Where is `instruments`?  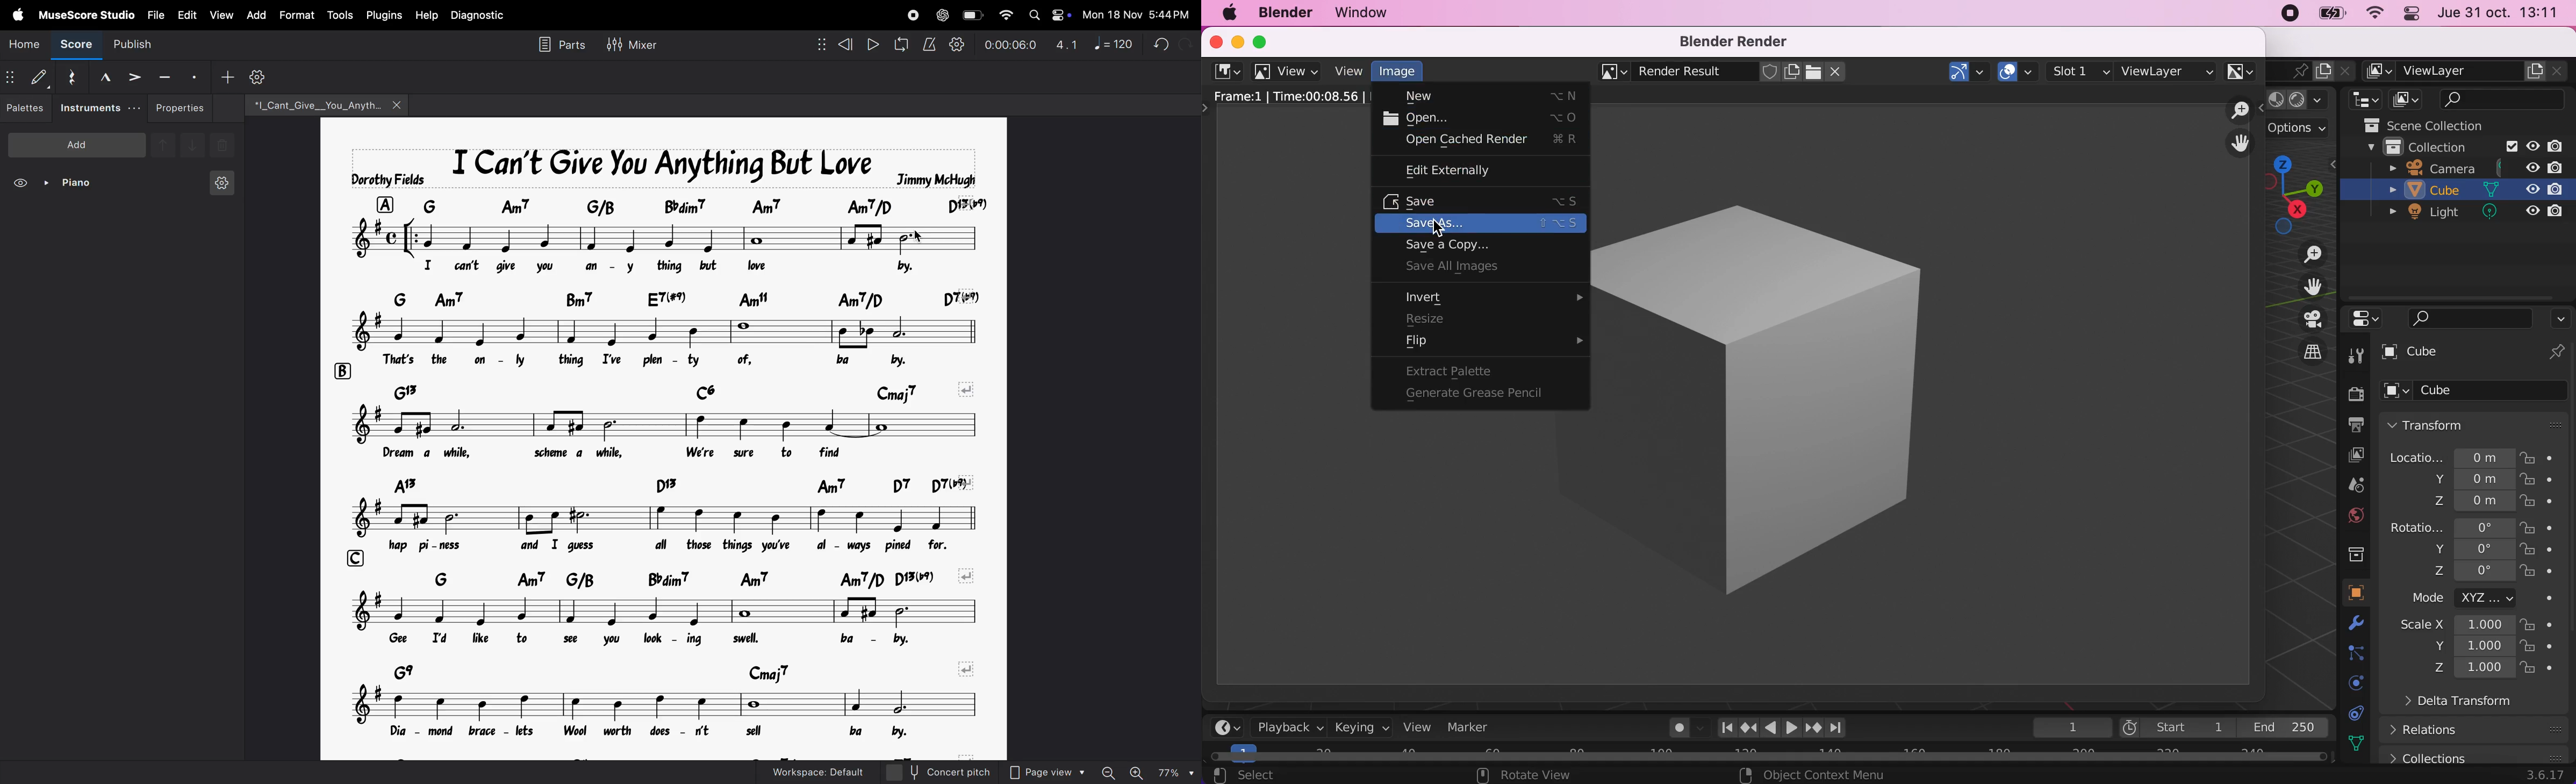
instruments is located at coordinates (102, 109).